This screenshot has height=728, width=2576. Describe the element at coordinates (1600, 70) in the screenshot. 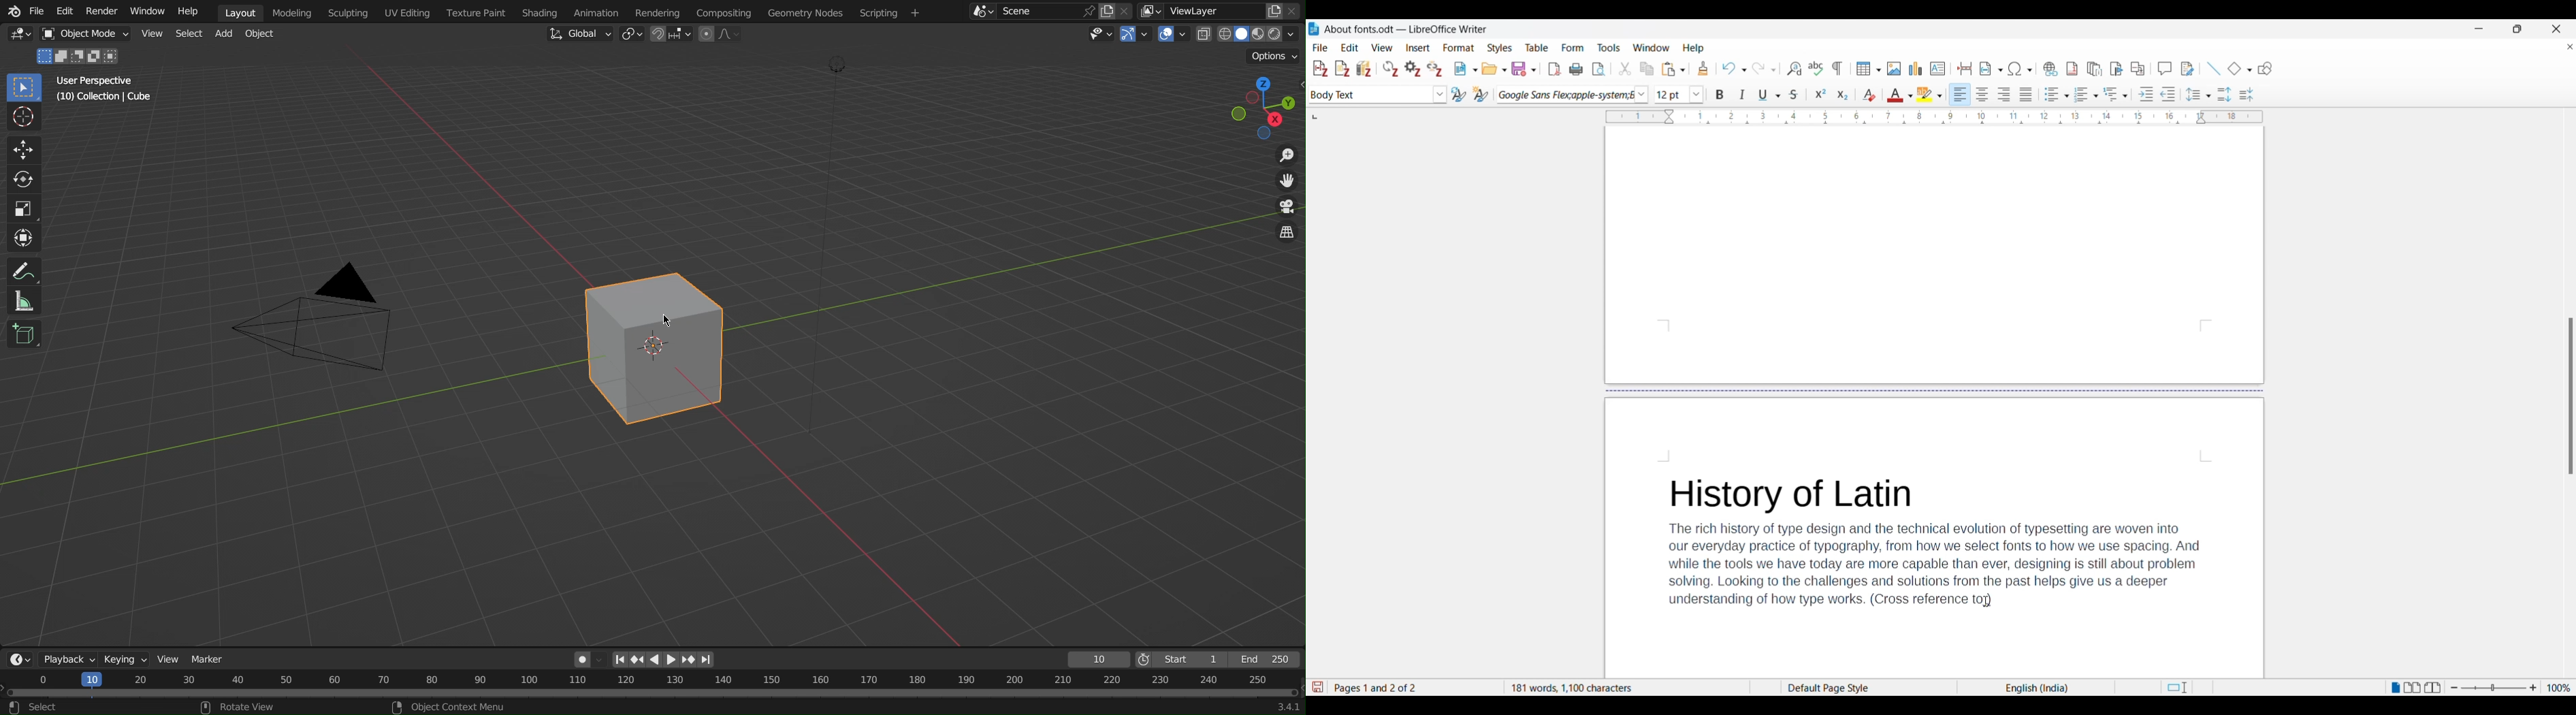

I see `Toggle print preview` at that location.